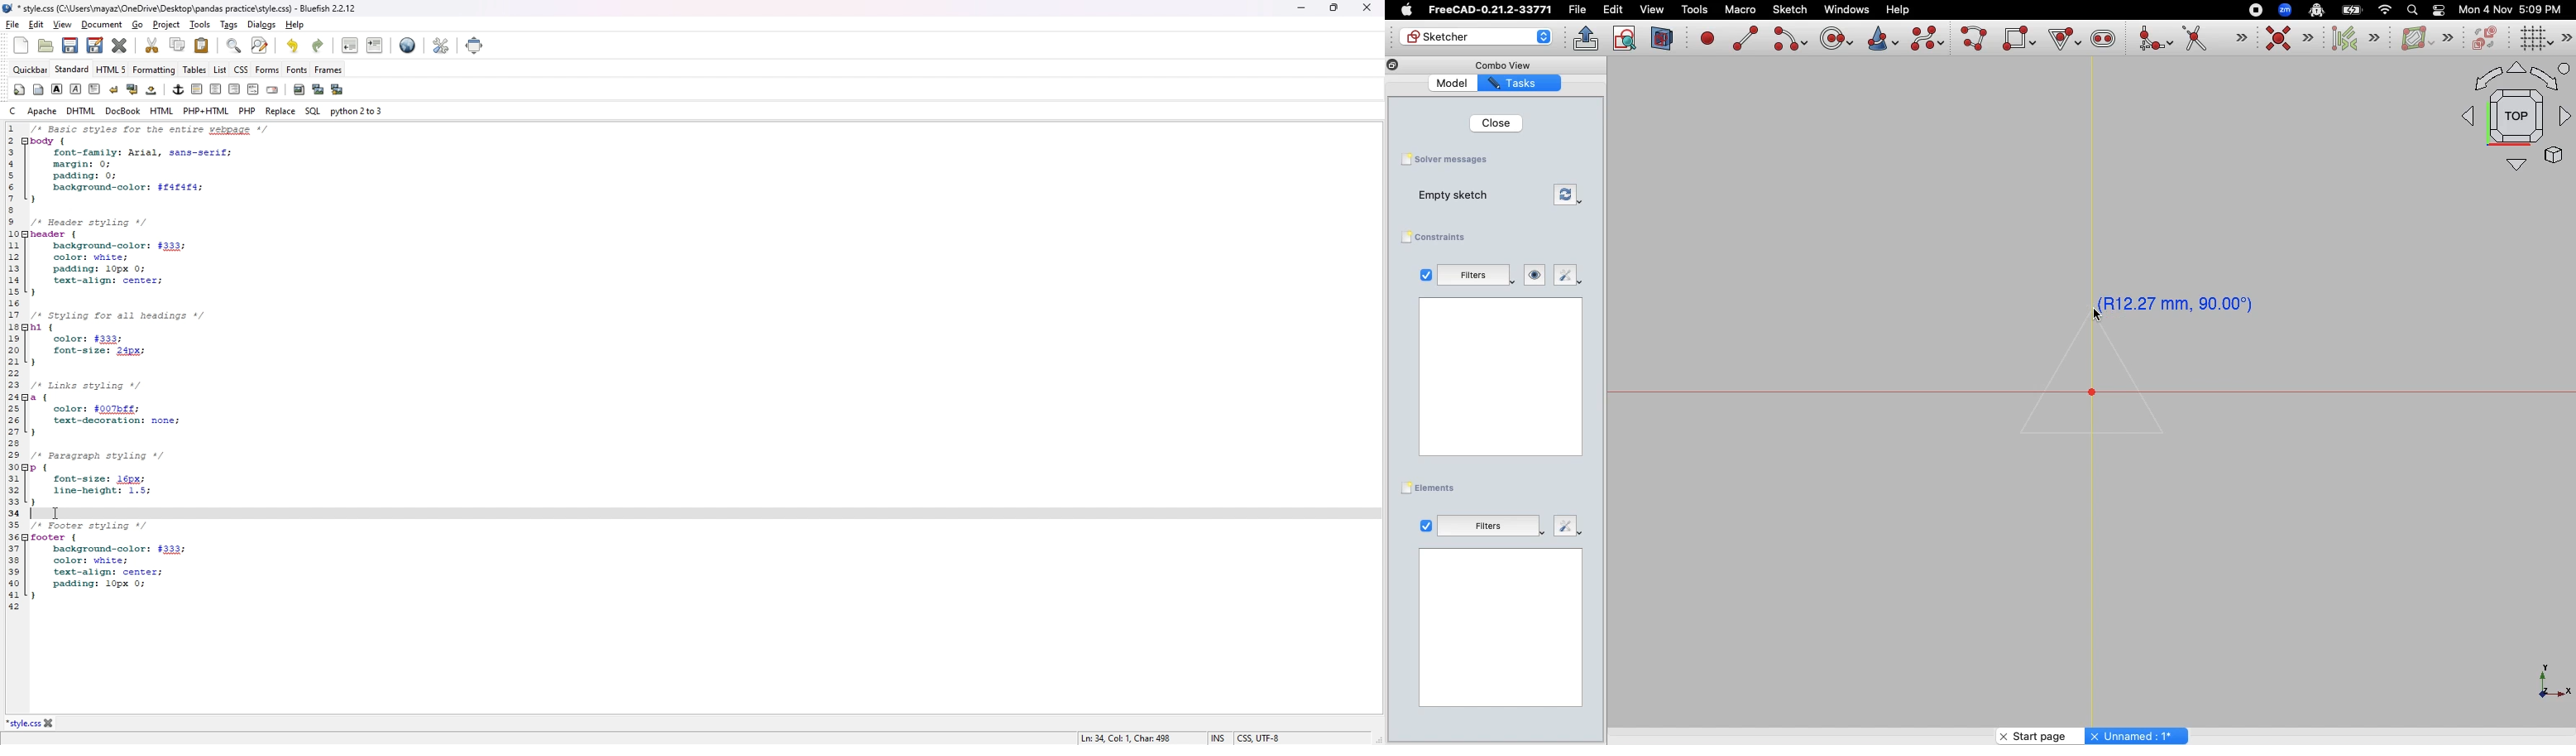 Image resolution: width=2576 pixels, height=756 pixels. I want to click on Ln: 34, Col: 1, Char: 498, so click(1127, 737).